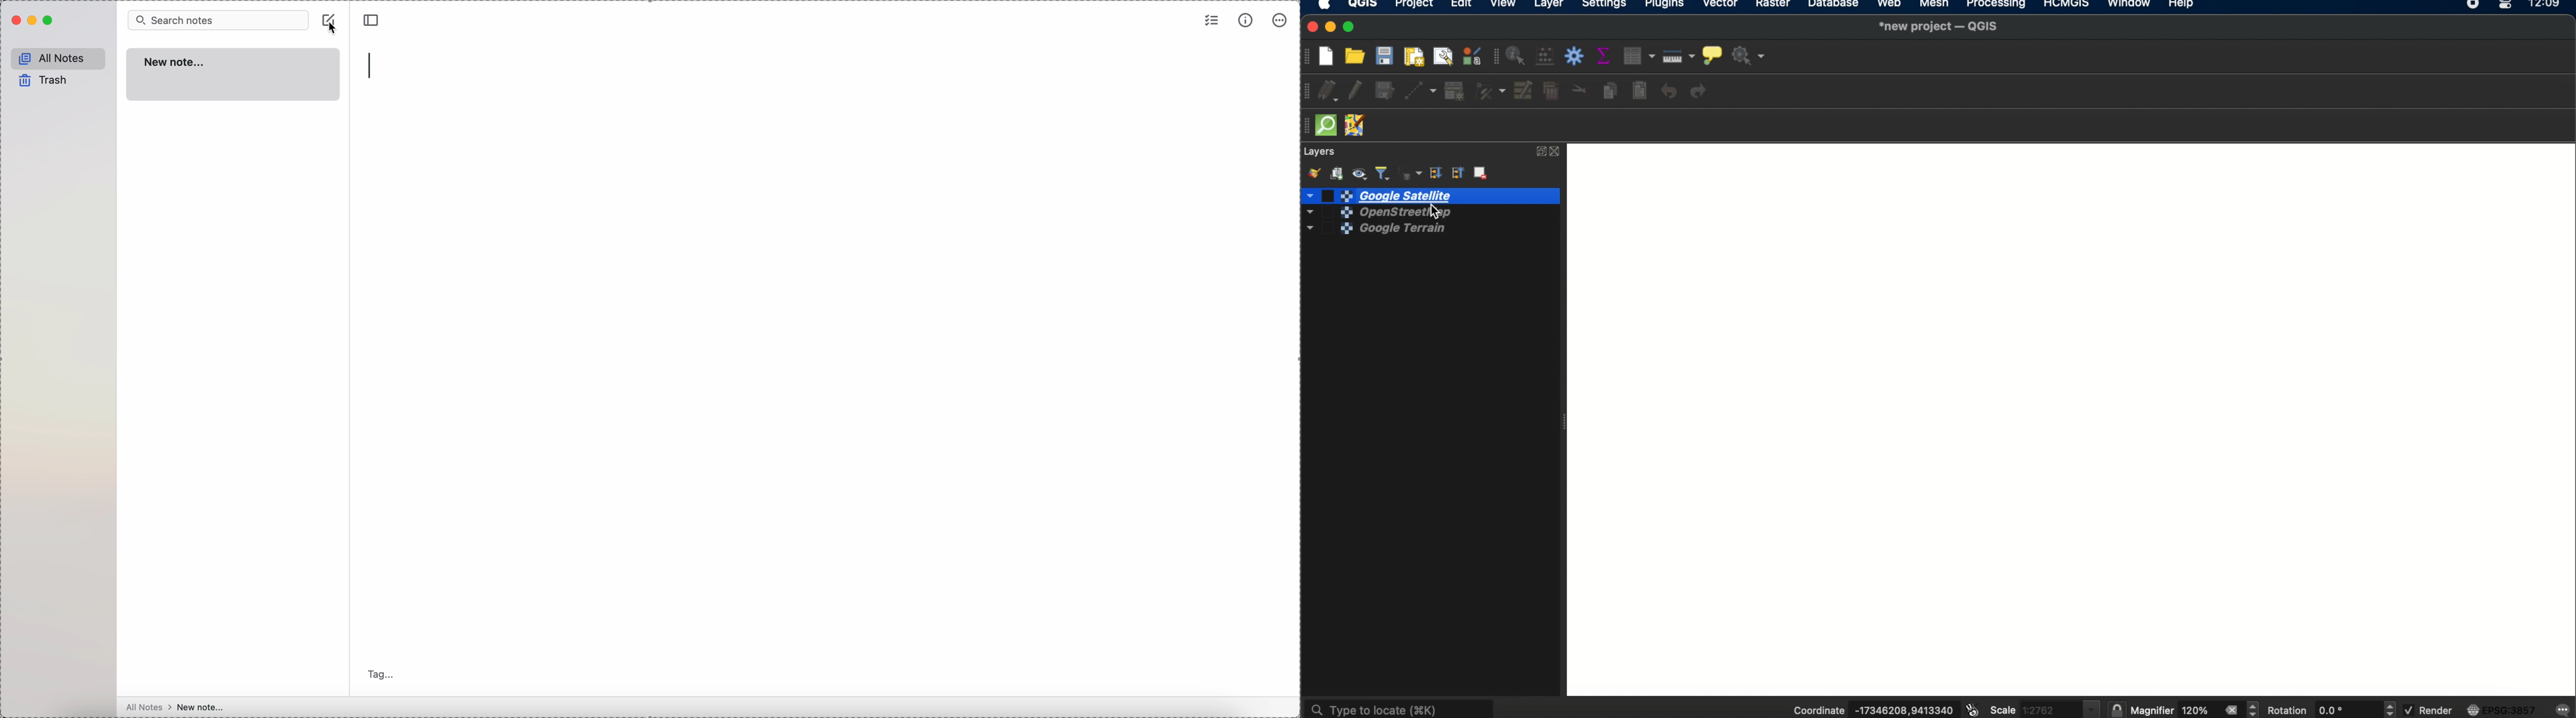  What do you see at coordinates (1363, 5) in the screenshot?
I see `QGIS` at bounding box center [1363, 5].